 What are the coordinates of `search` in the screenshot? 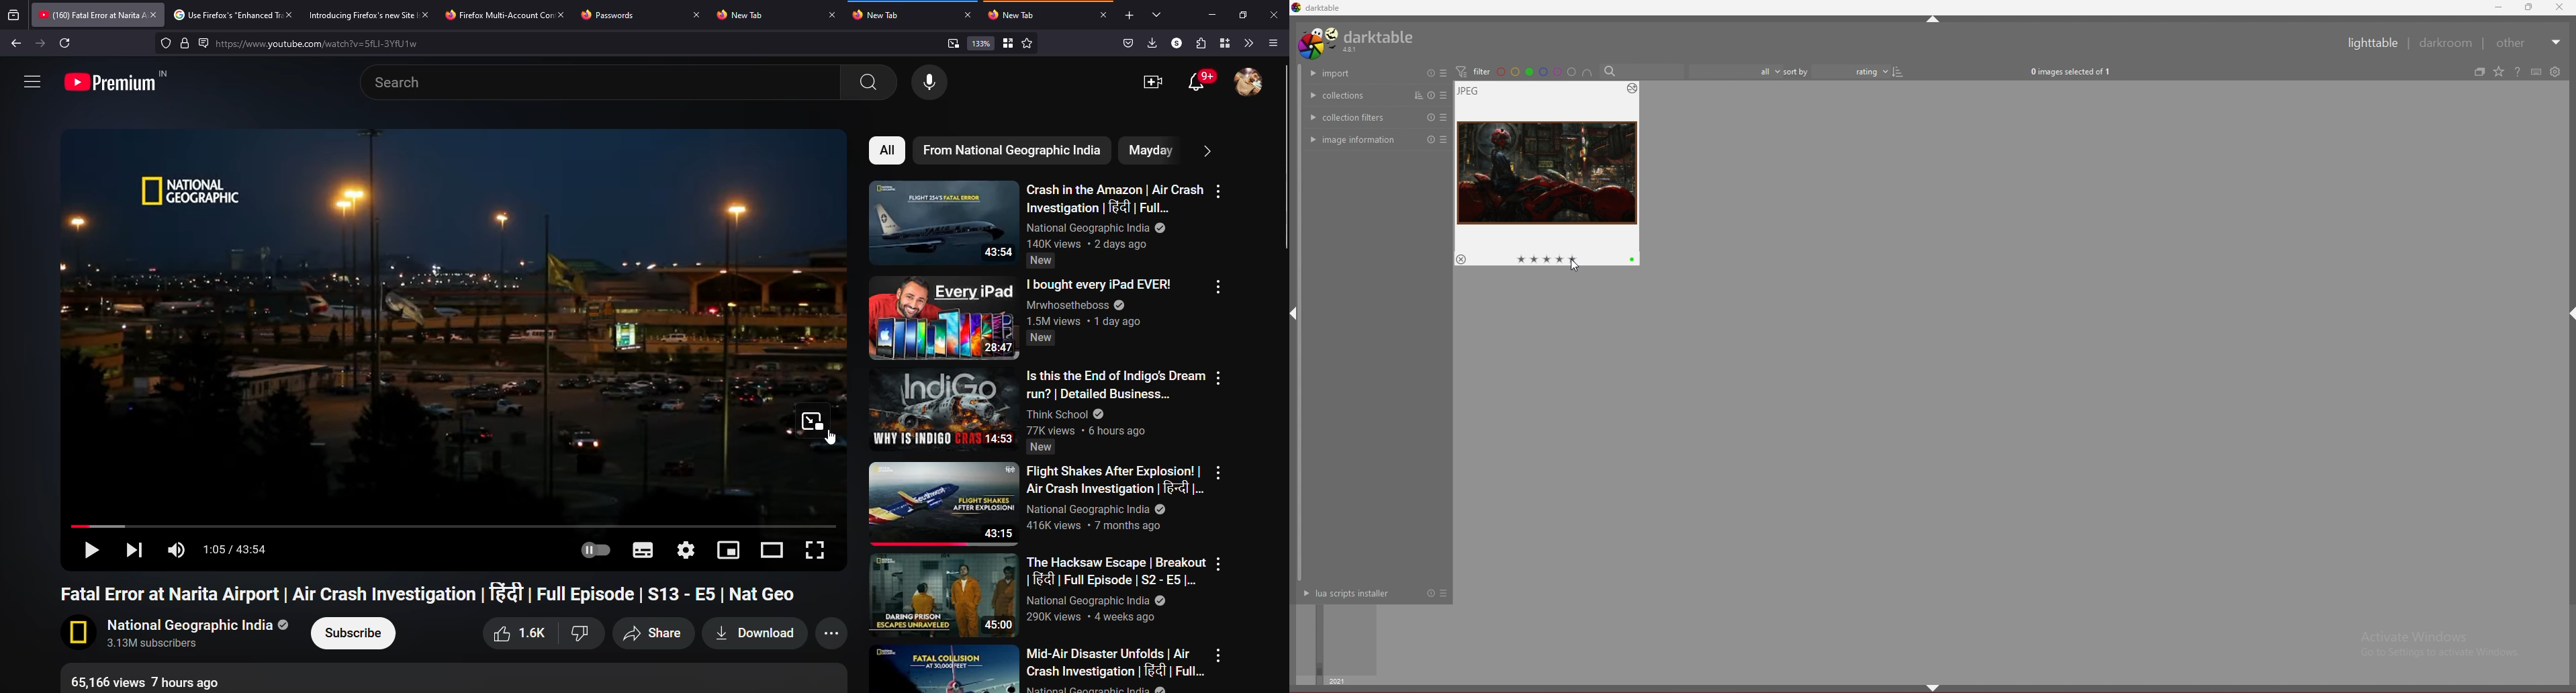 It's located at (326, 44).